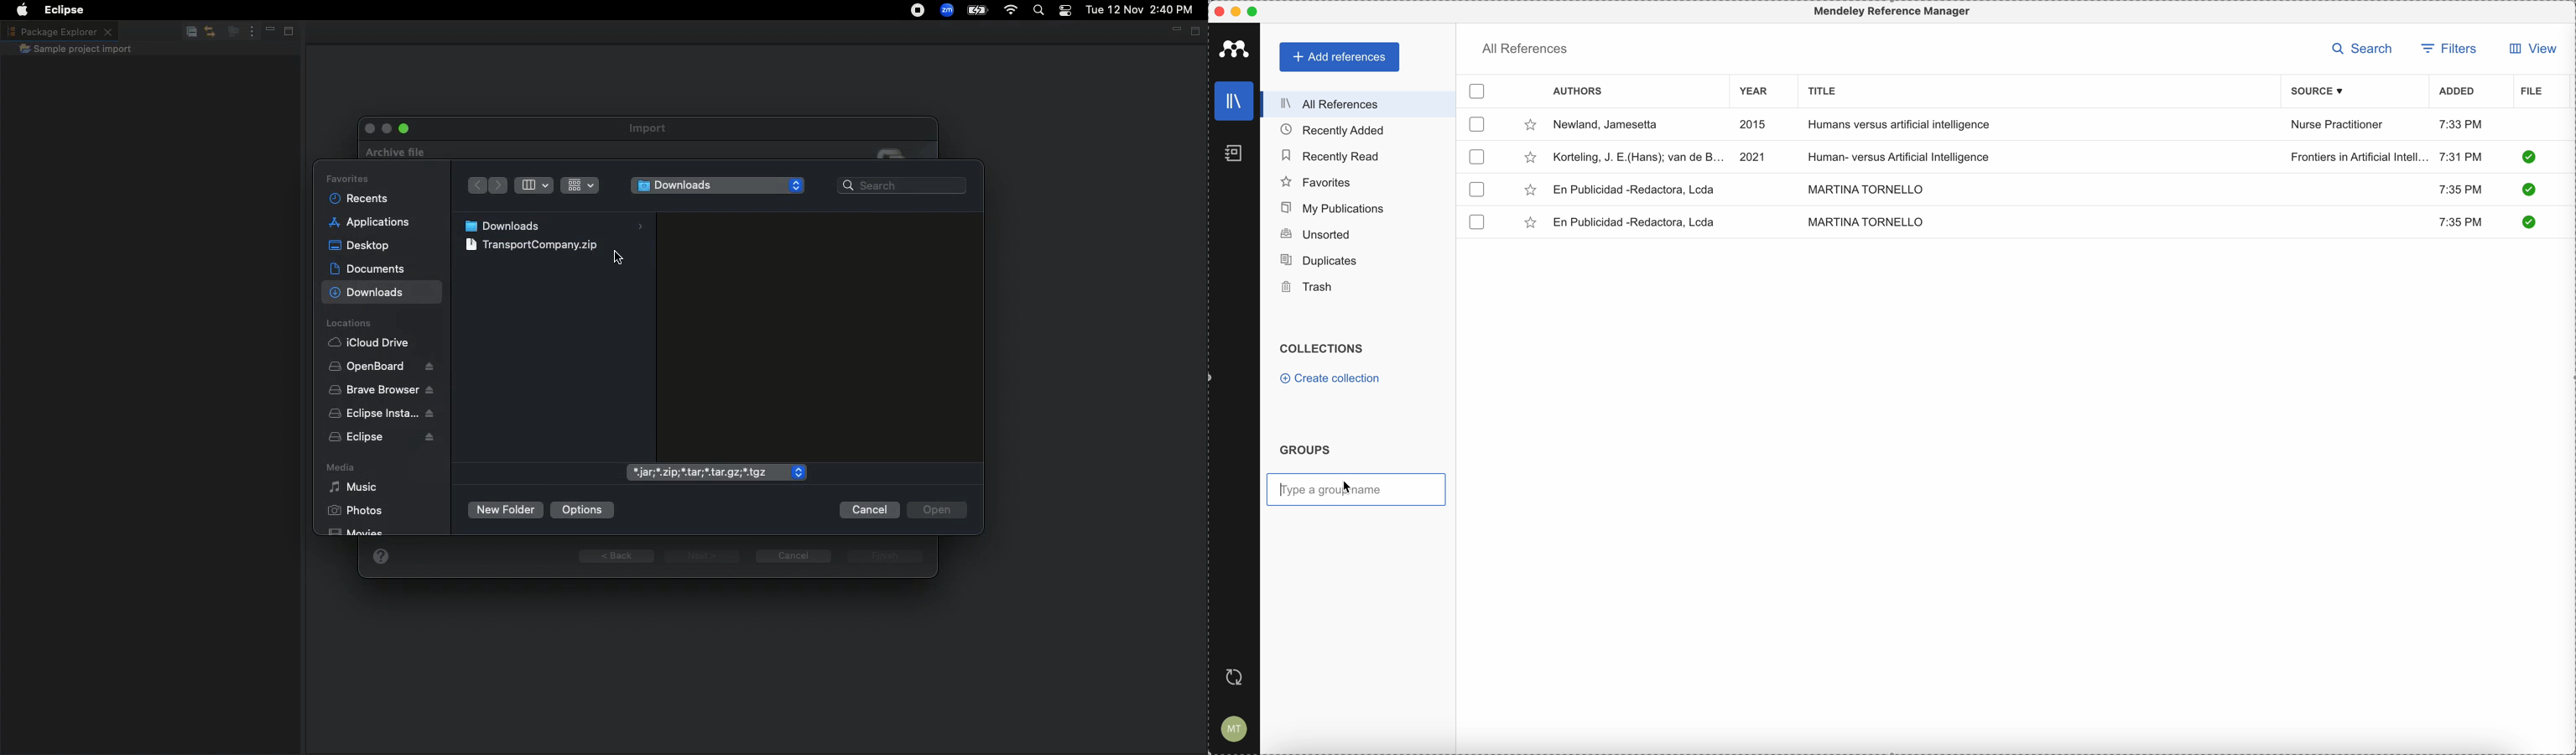 Image resolution: width=2576 pixels, height=756 pixels. I want to click on notebooks, so click(1235, 156).